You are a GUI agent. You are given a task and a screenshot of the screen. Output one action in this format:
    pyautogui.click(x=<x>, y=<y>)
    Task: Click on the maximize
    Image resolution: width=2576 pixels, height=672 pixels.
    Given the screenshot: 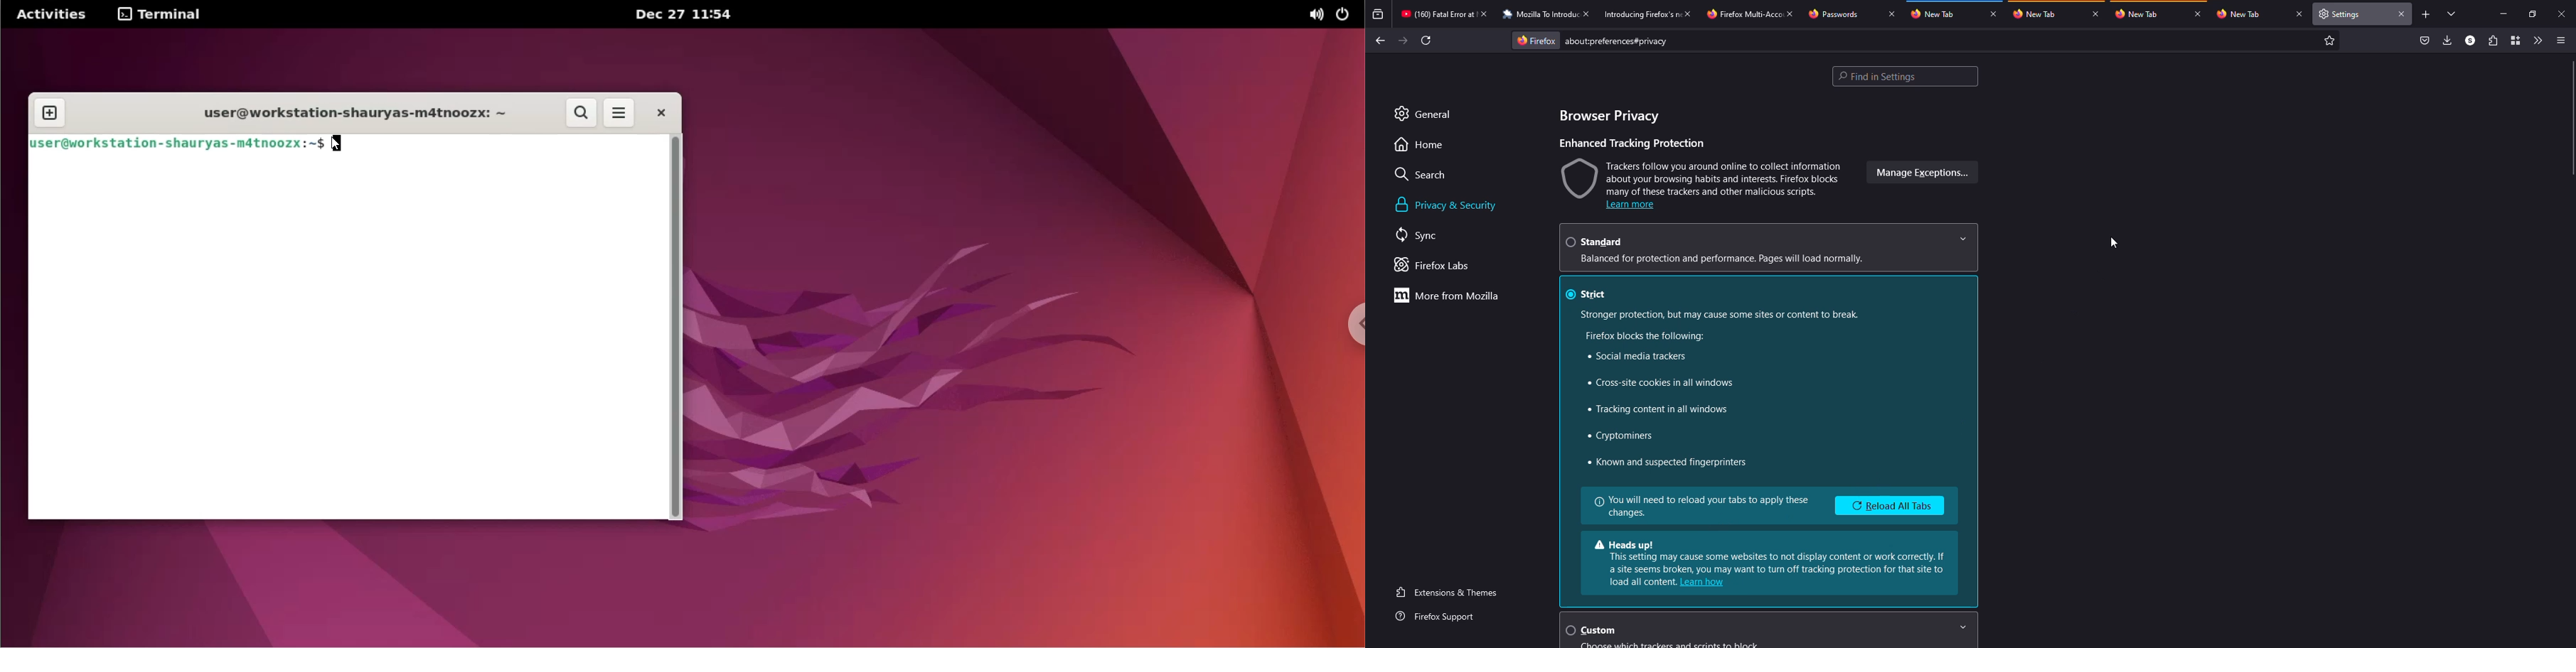 What is the action you would take?
    pyautogui.click(x=2534, y=14)
    